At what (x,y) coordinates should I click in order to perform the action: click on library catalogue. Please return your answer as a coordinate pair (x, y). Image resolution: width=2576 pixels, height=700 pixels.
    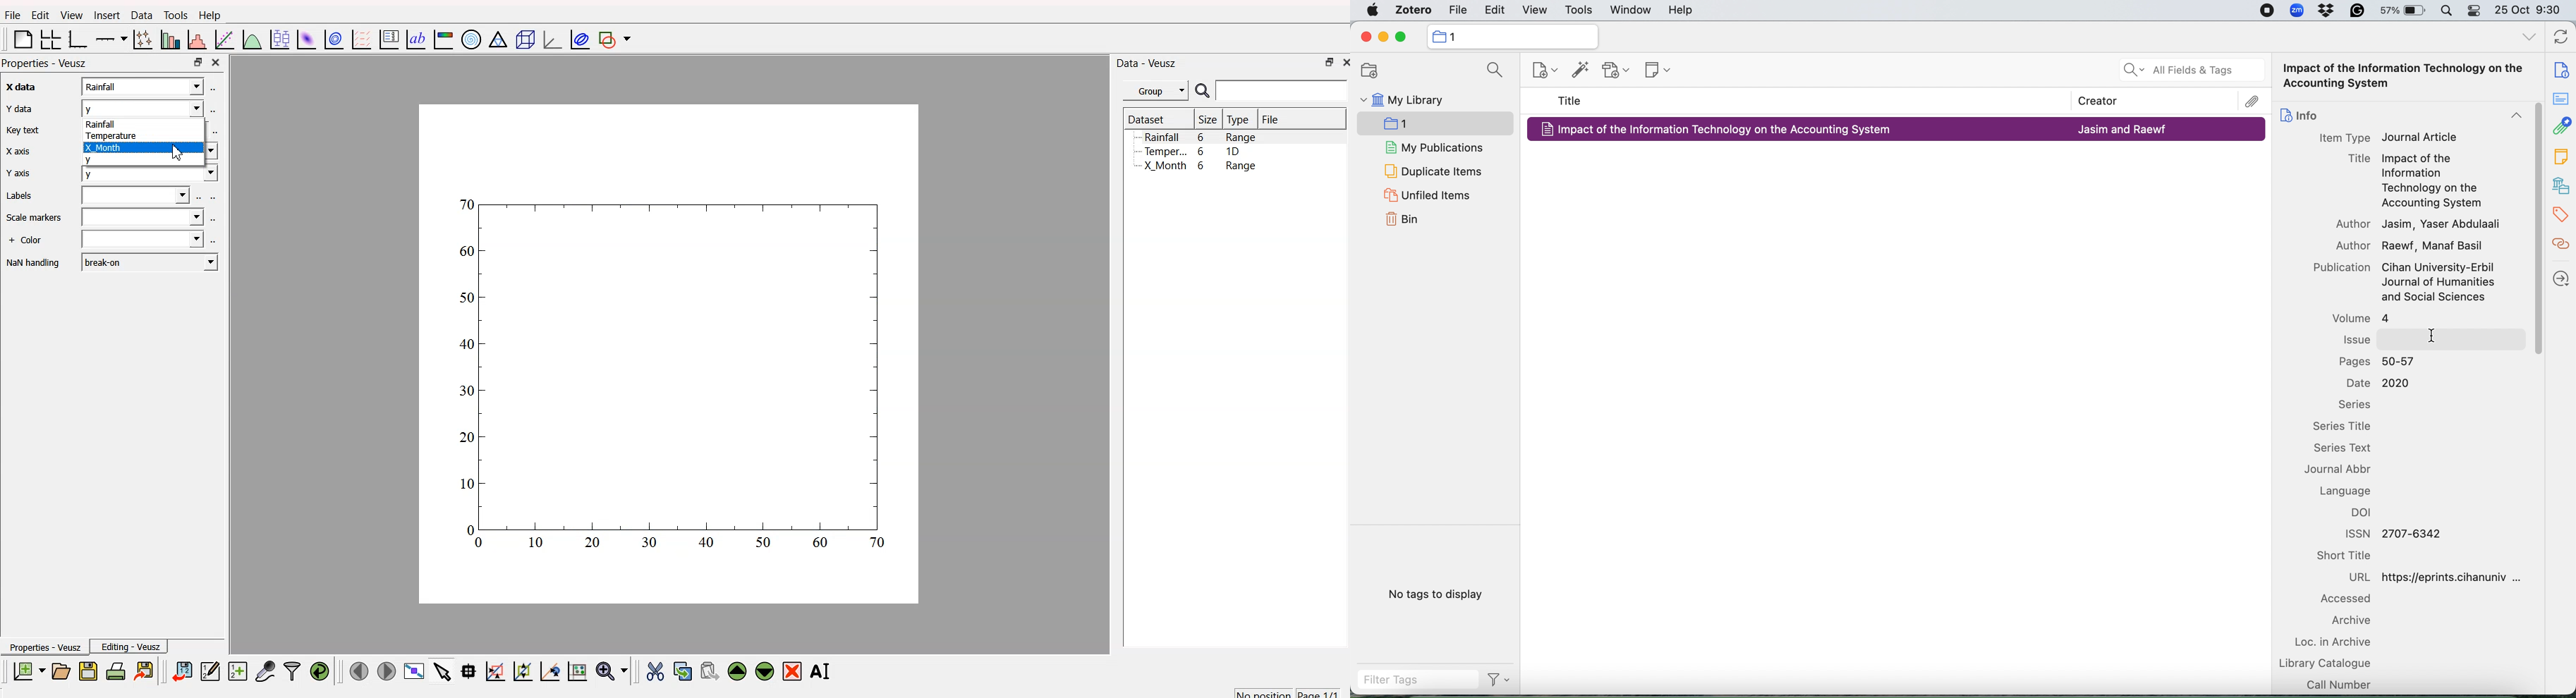
    Looking at the image, I should click on (2328, 663).